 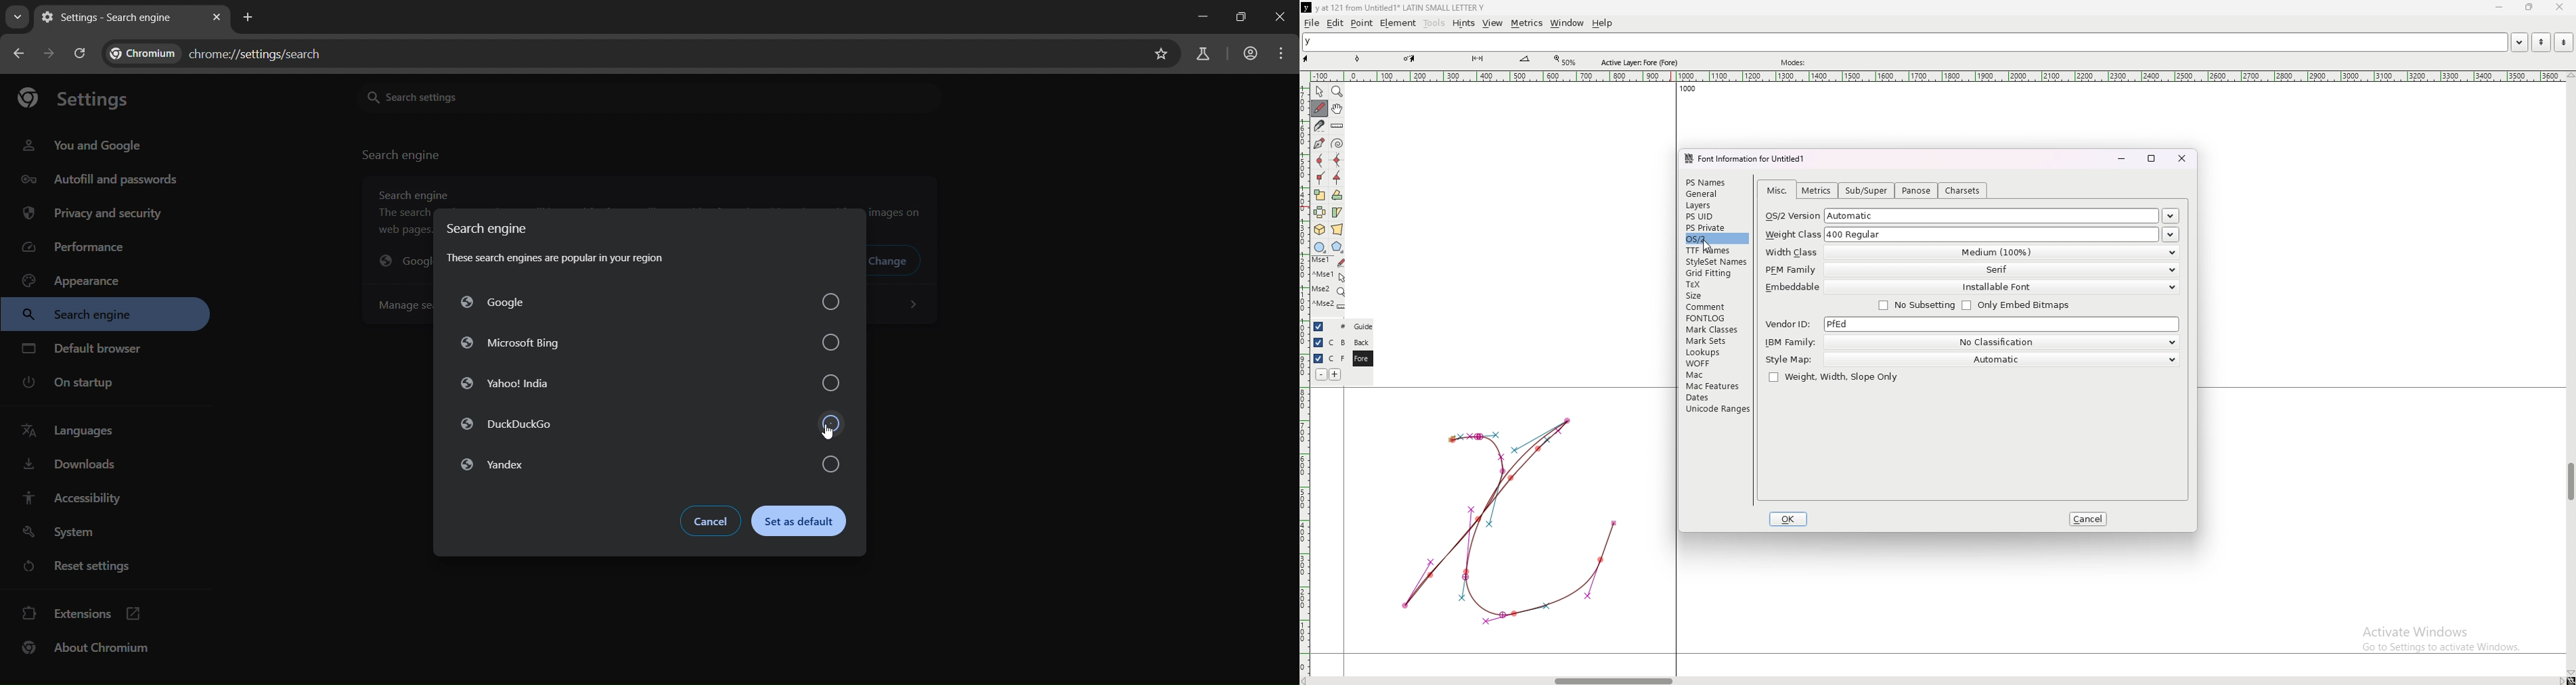 What do you see at coordinates (1363, 327) in the screenshot?
I see `guide` at bounding box center [1363, 327].